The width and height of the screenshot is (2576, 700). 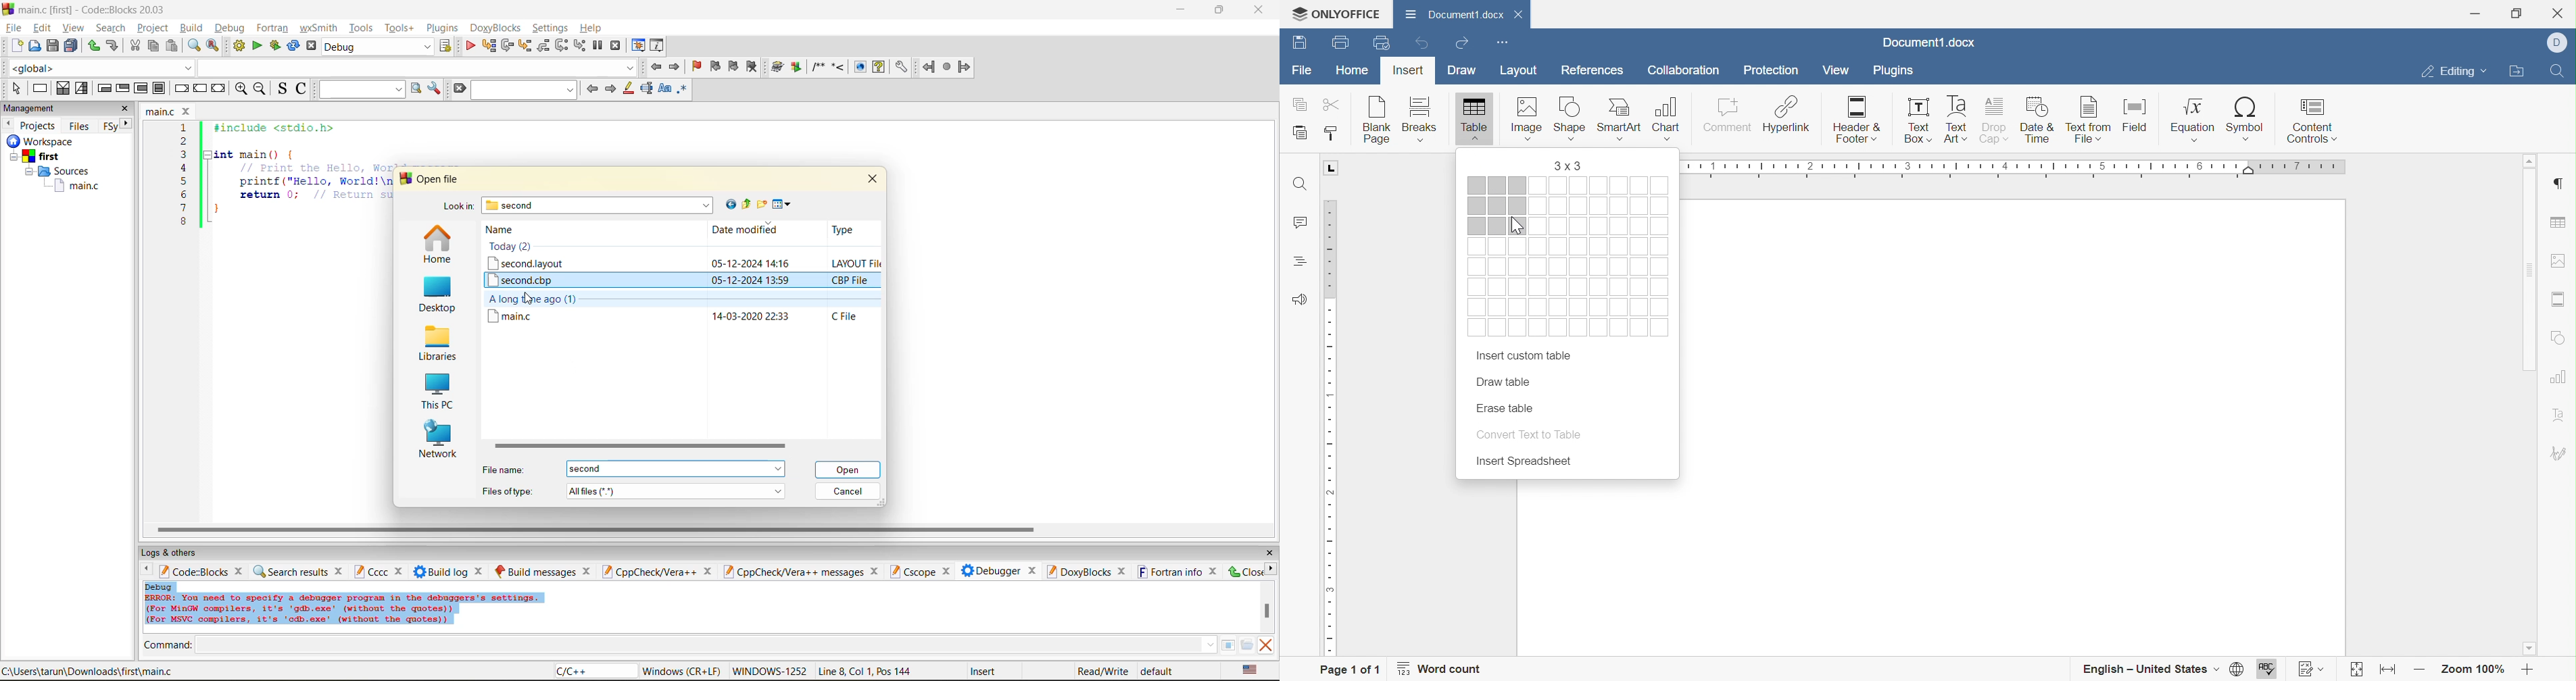 What do you see at coordinates (1728, 119) in the screenshot?
I see `Comment` at bounding box center [1728, 119].